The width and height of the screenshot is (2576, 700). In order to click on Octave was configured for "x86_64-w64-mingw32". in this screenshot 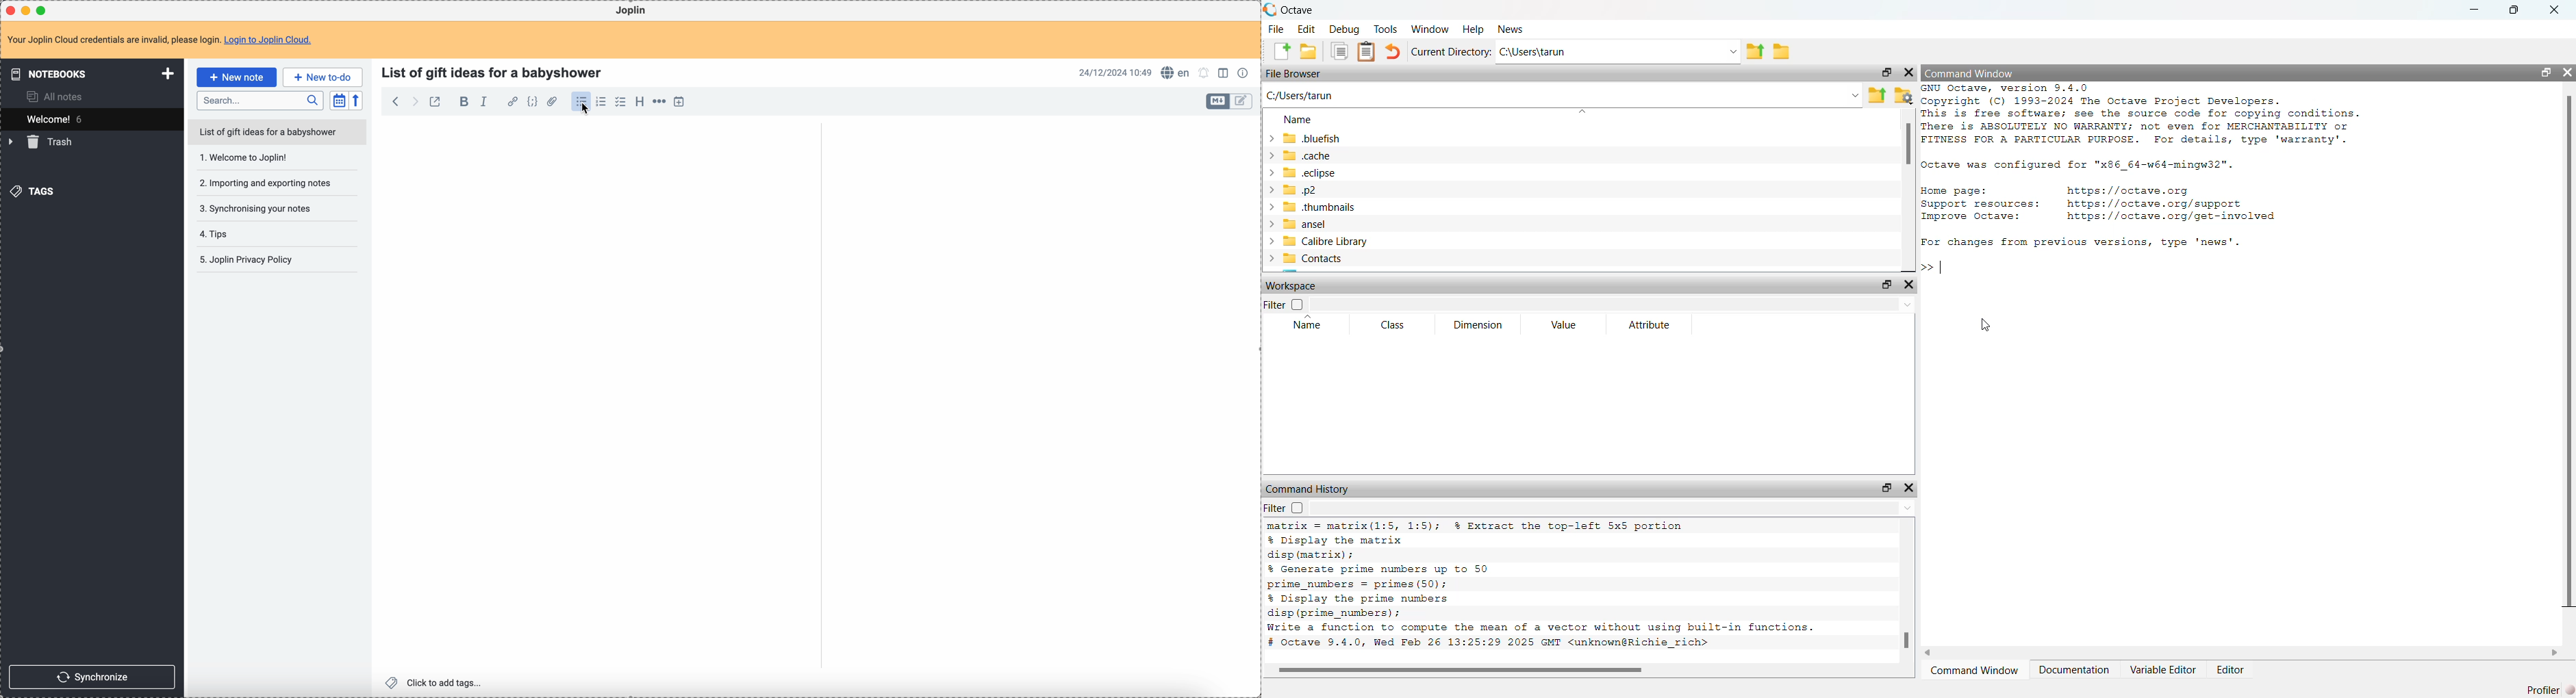, I will do `click(2079, 166)`.